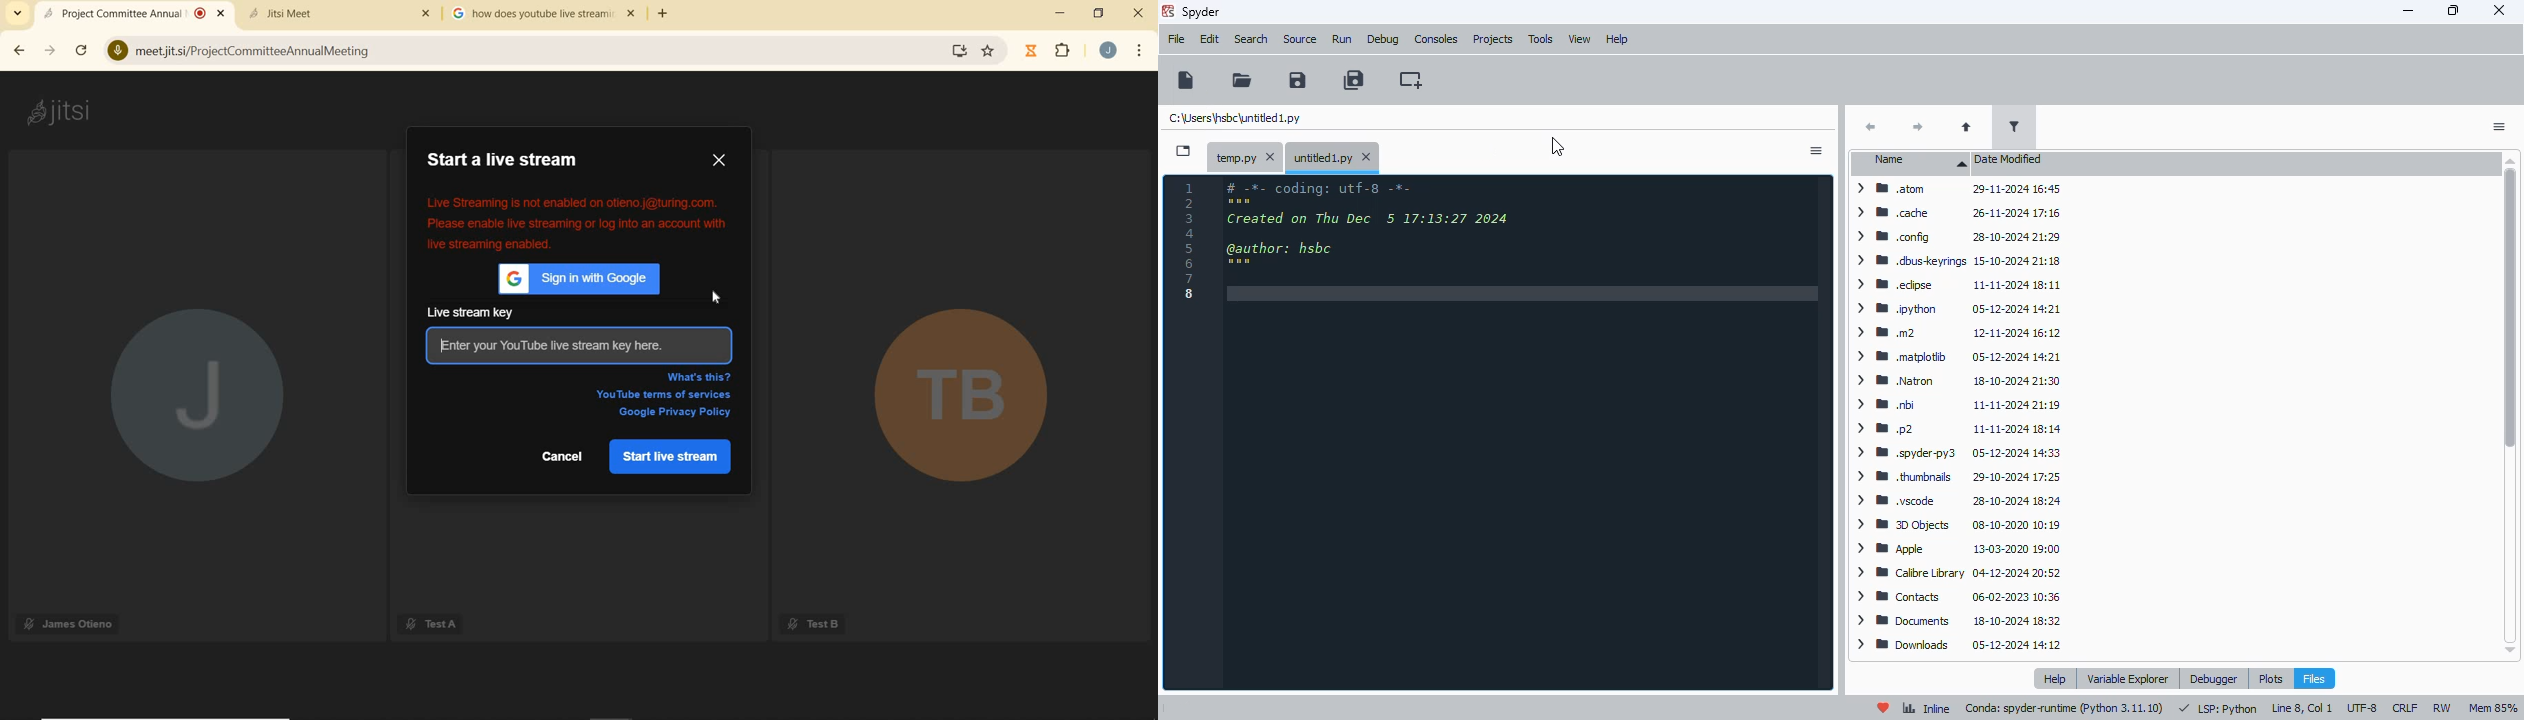 The width and height of the screenshot is (2548, 728). Describe the element at coordinates (2013, 127) in the screenshot. I see `filter` at that location.